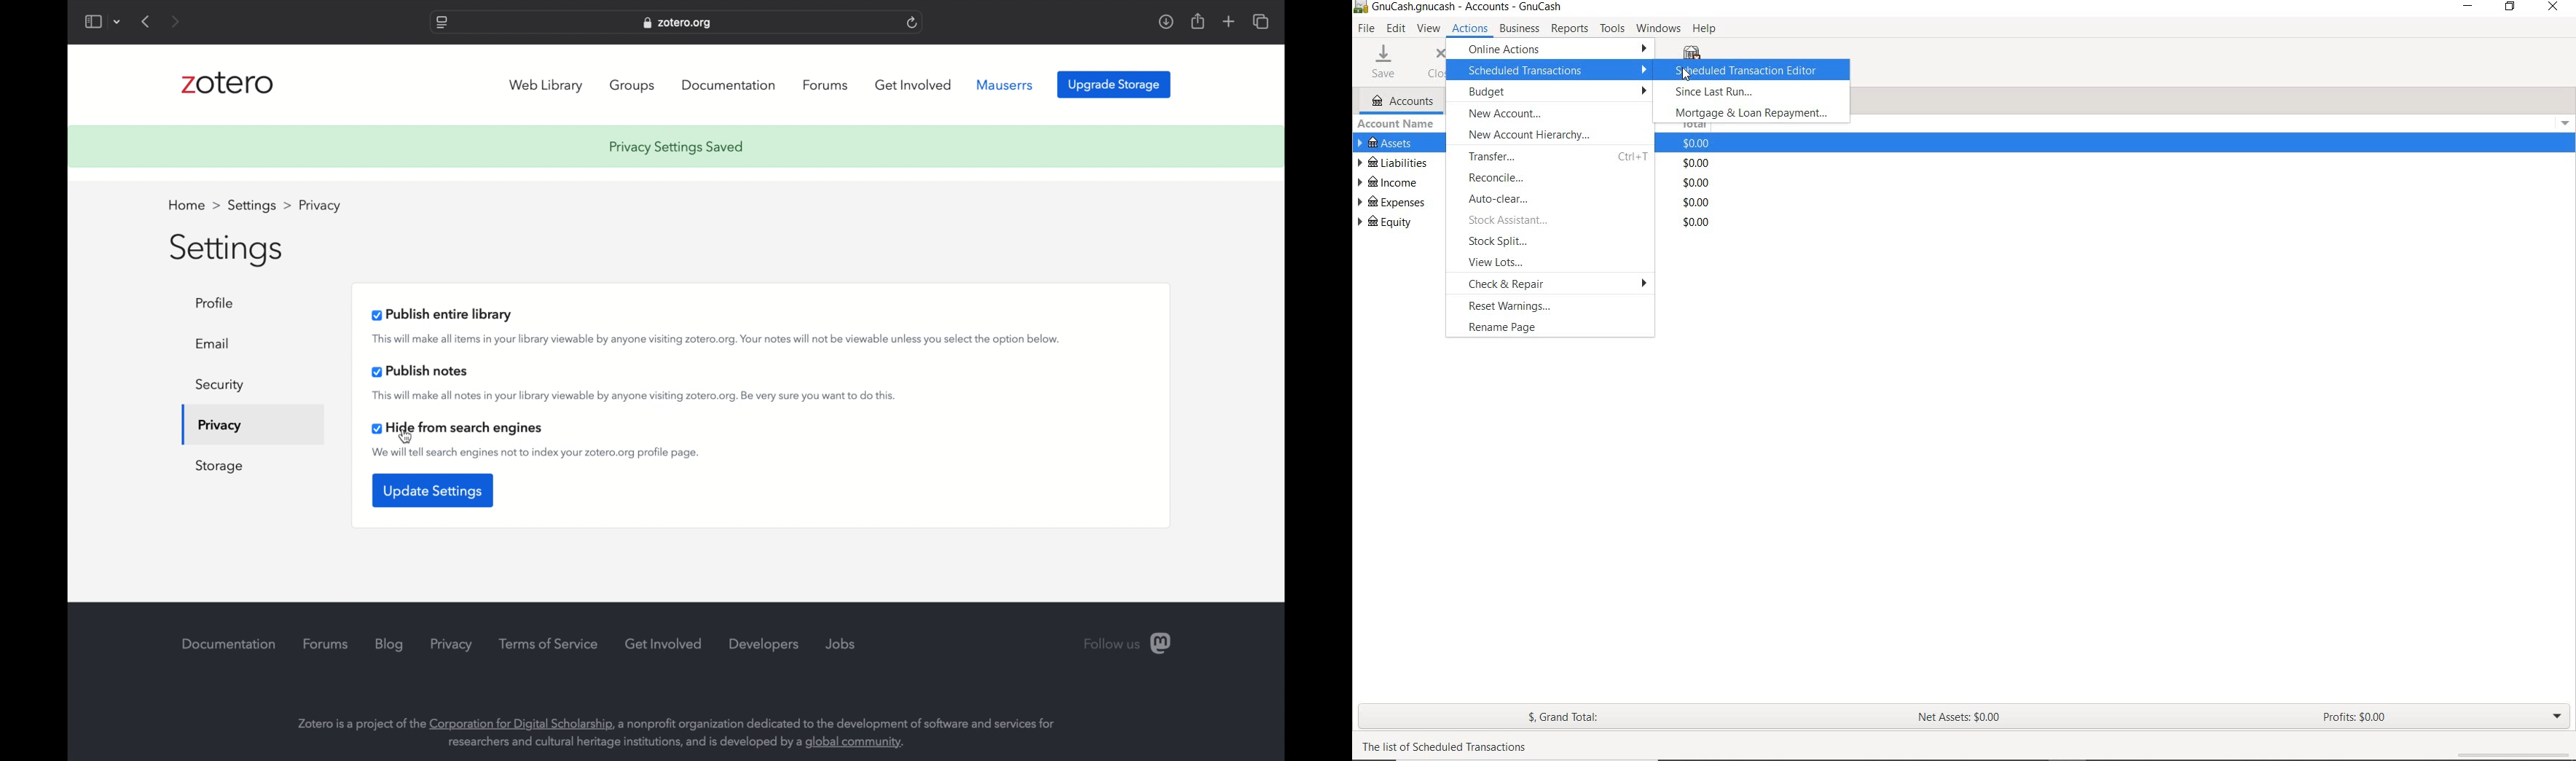 The width and height of the screenshot is (2576, 784). Describe the element at coordinates (1166, 21) in the screenshot. I see `downloads` at that location.